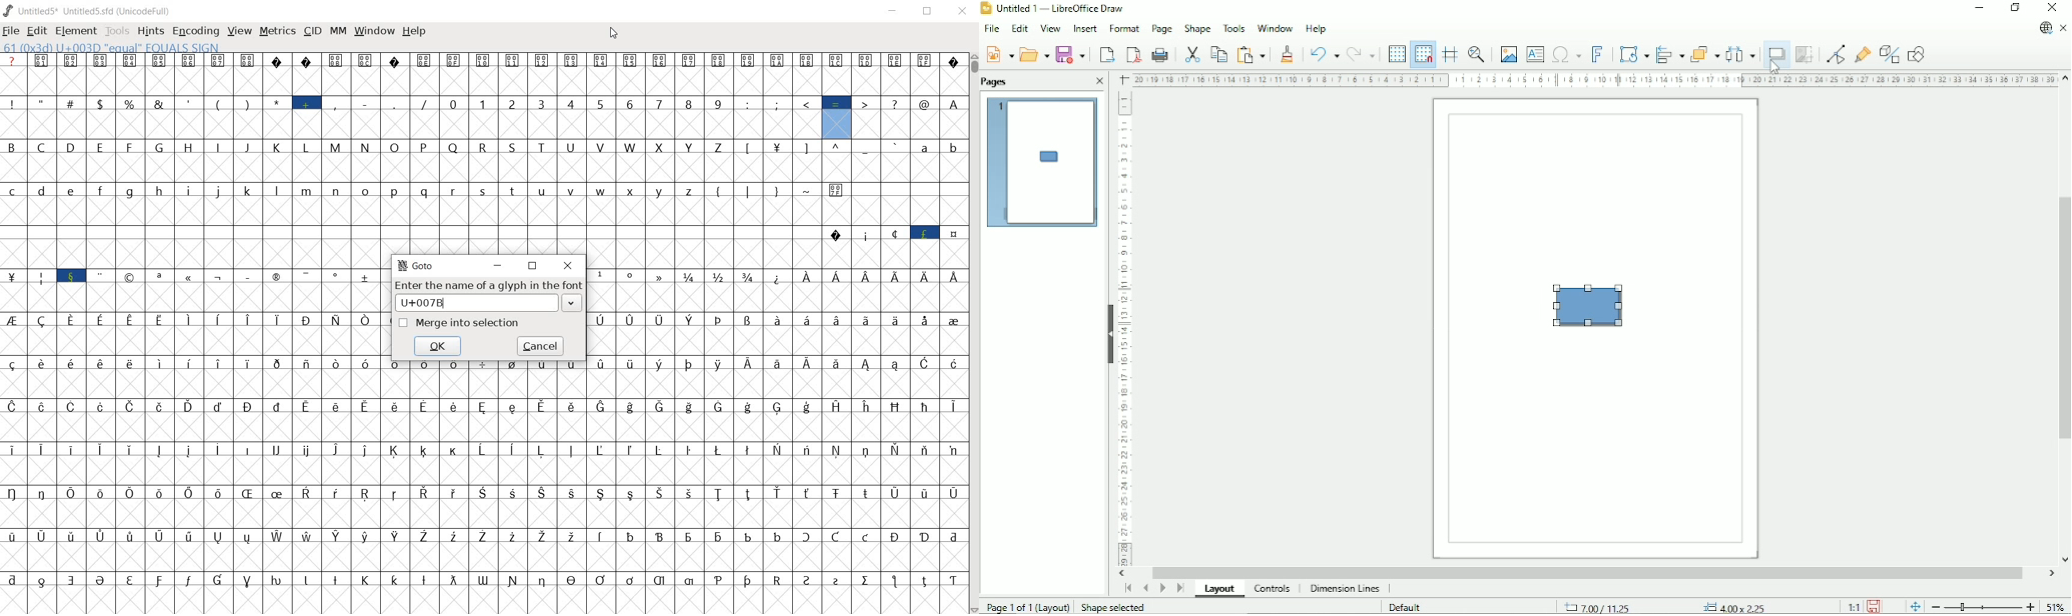  What do you see at coordinates (1408, 606) in the screenshot?
I see `Default` at bounding box center [1408, 606].